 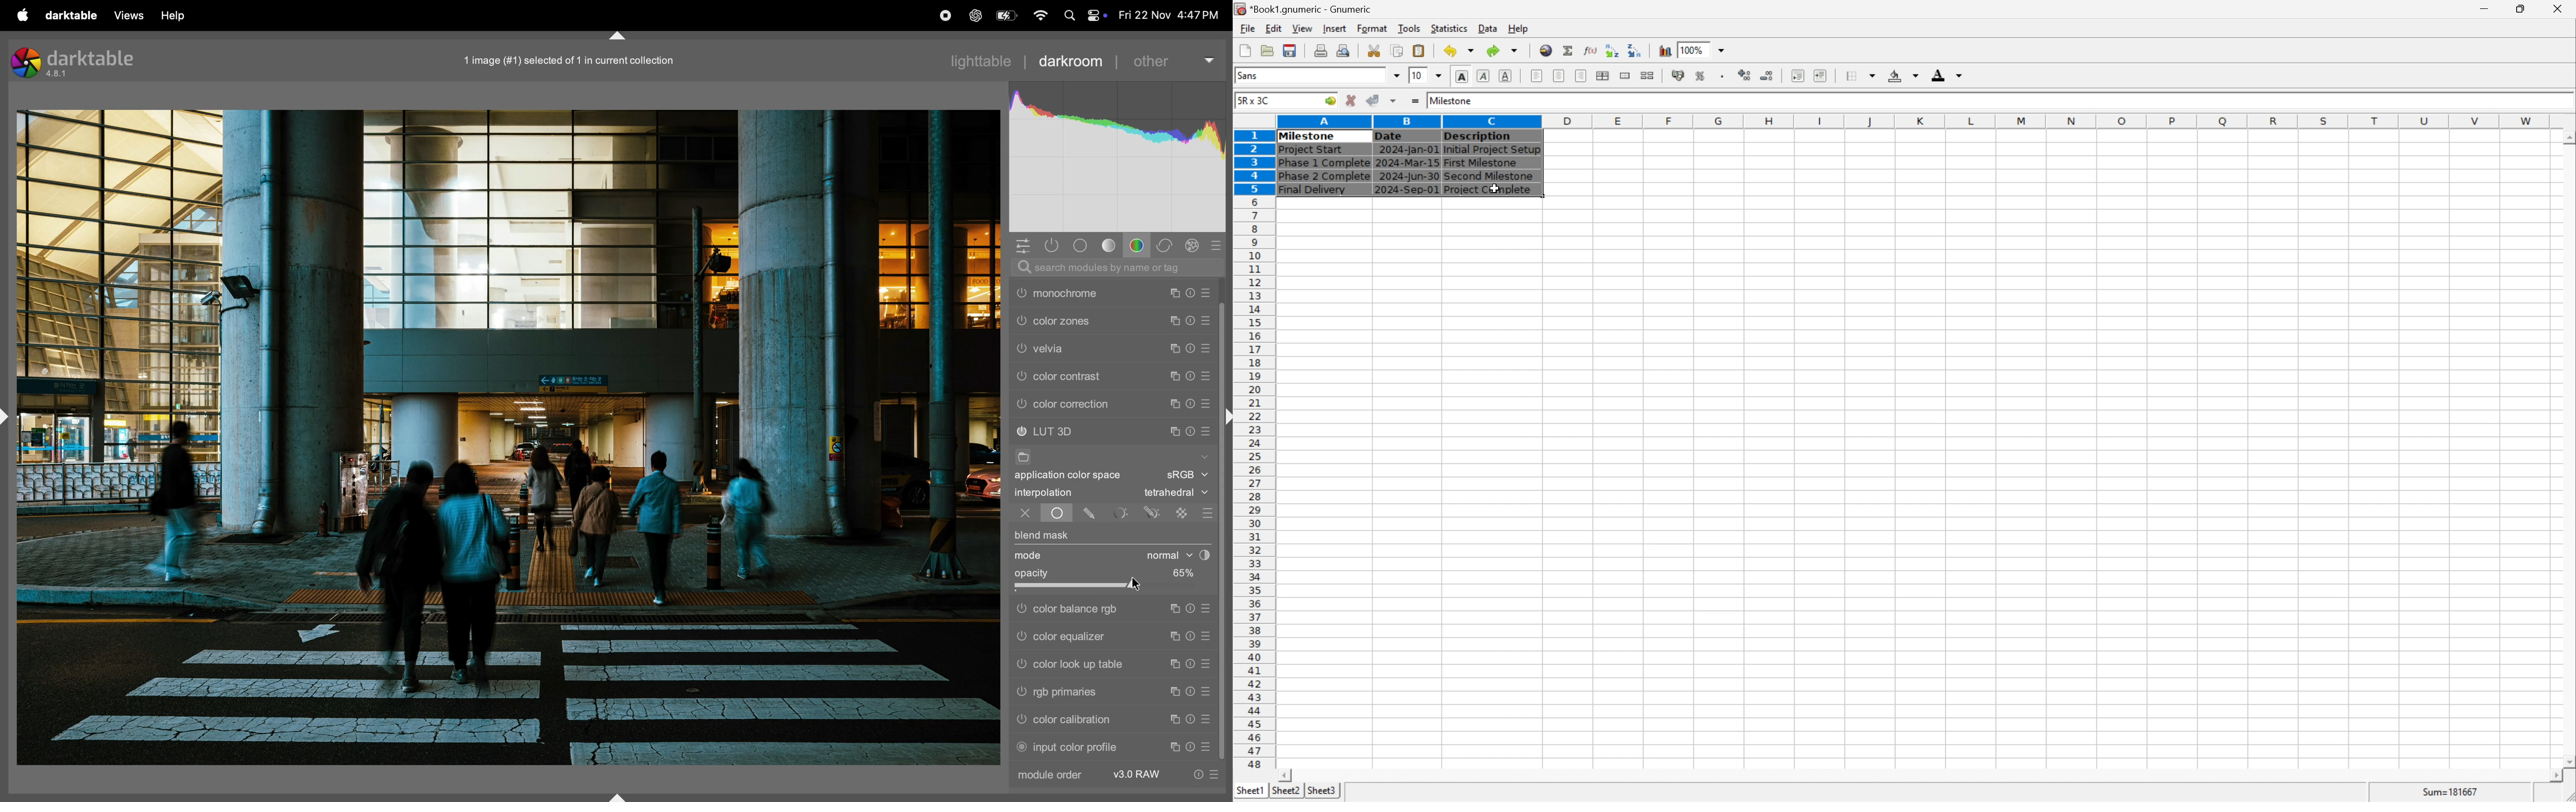 I want to click on presets, so click(x=1206, y=745).